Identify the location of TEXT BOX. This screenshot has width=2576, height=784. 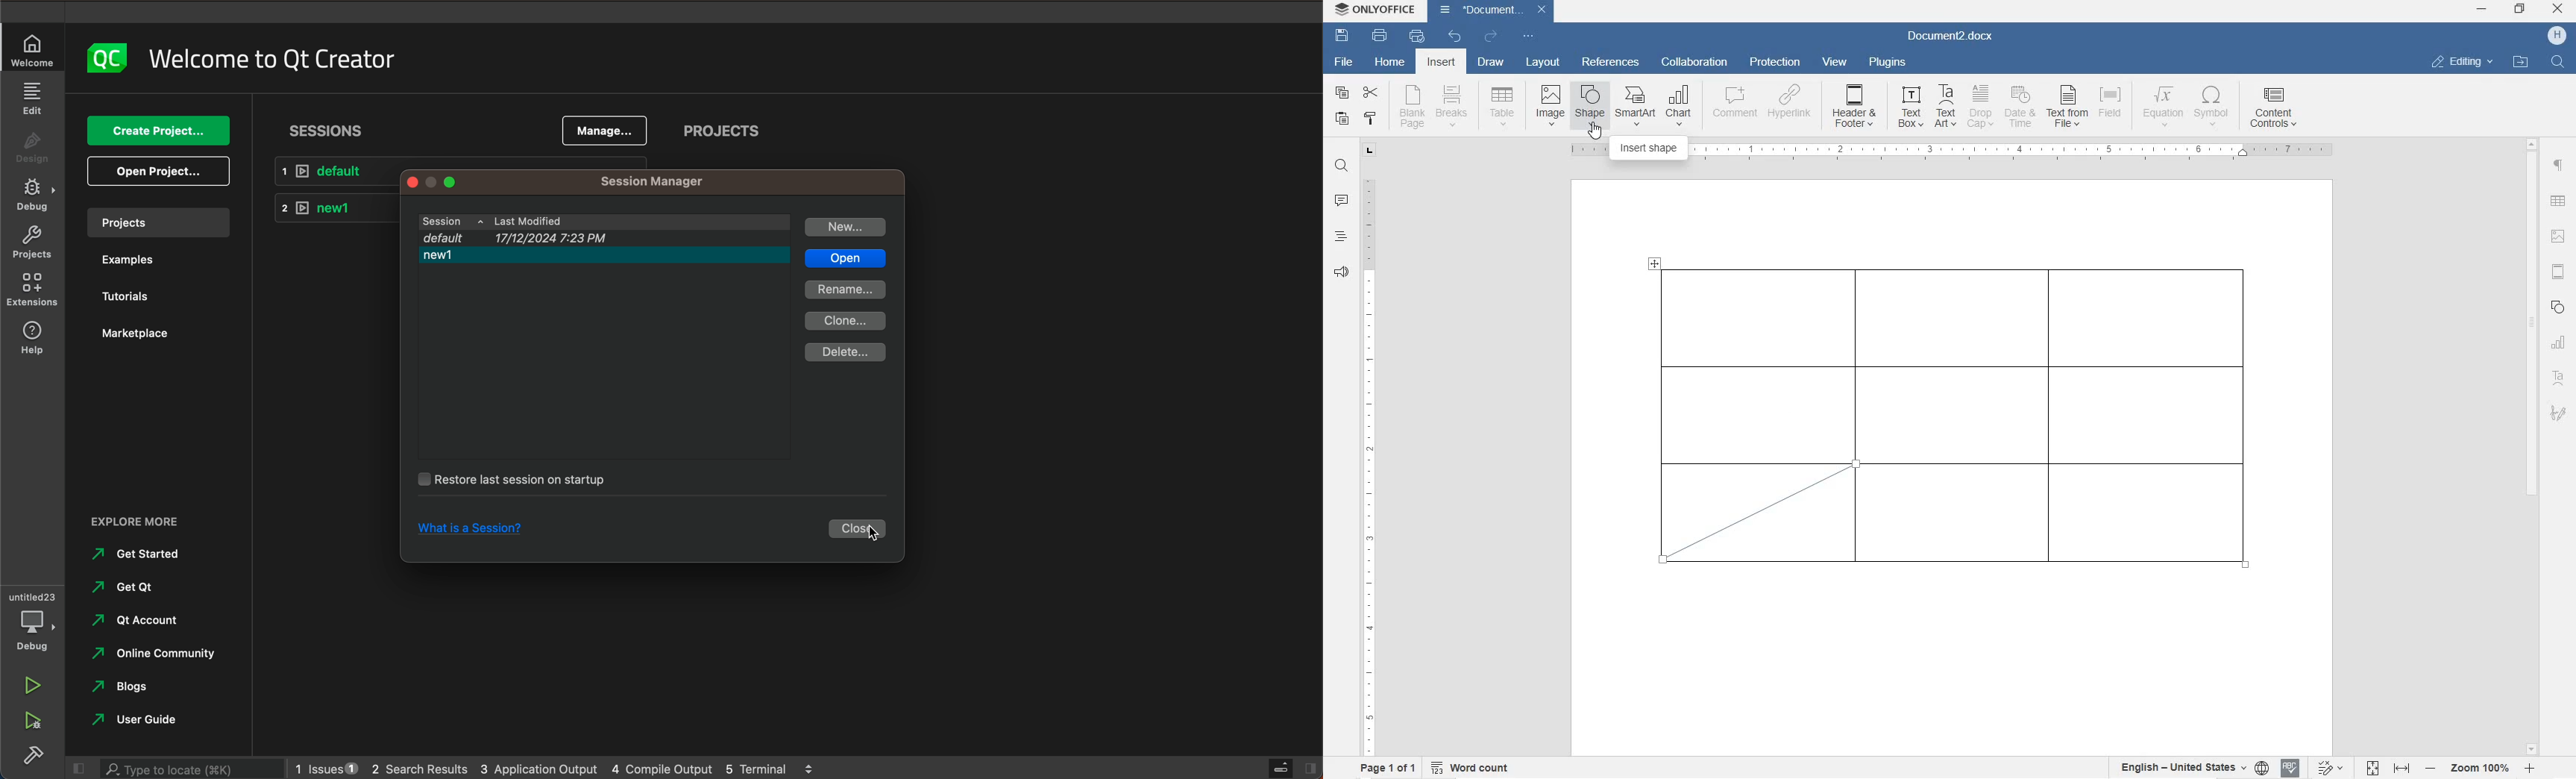
(1909, 109).